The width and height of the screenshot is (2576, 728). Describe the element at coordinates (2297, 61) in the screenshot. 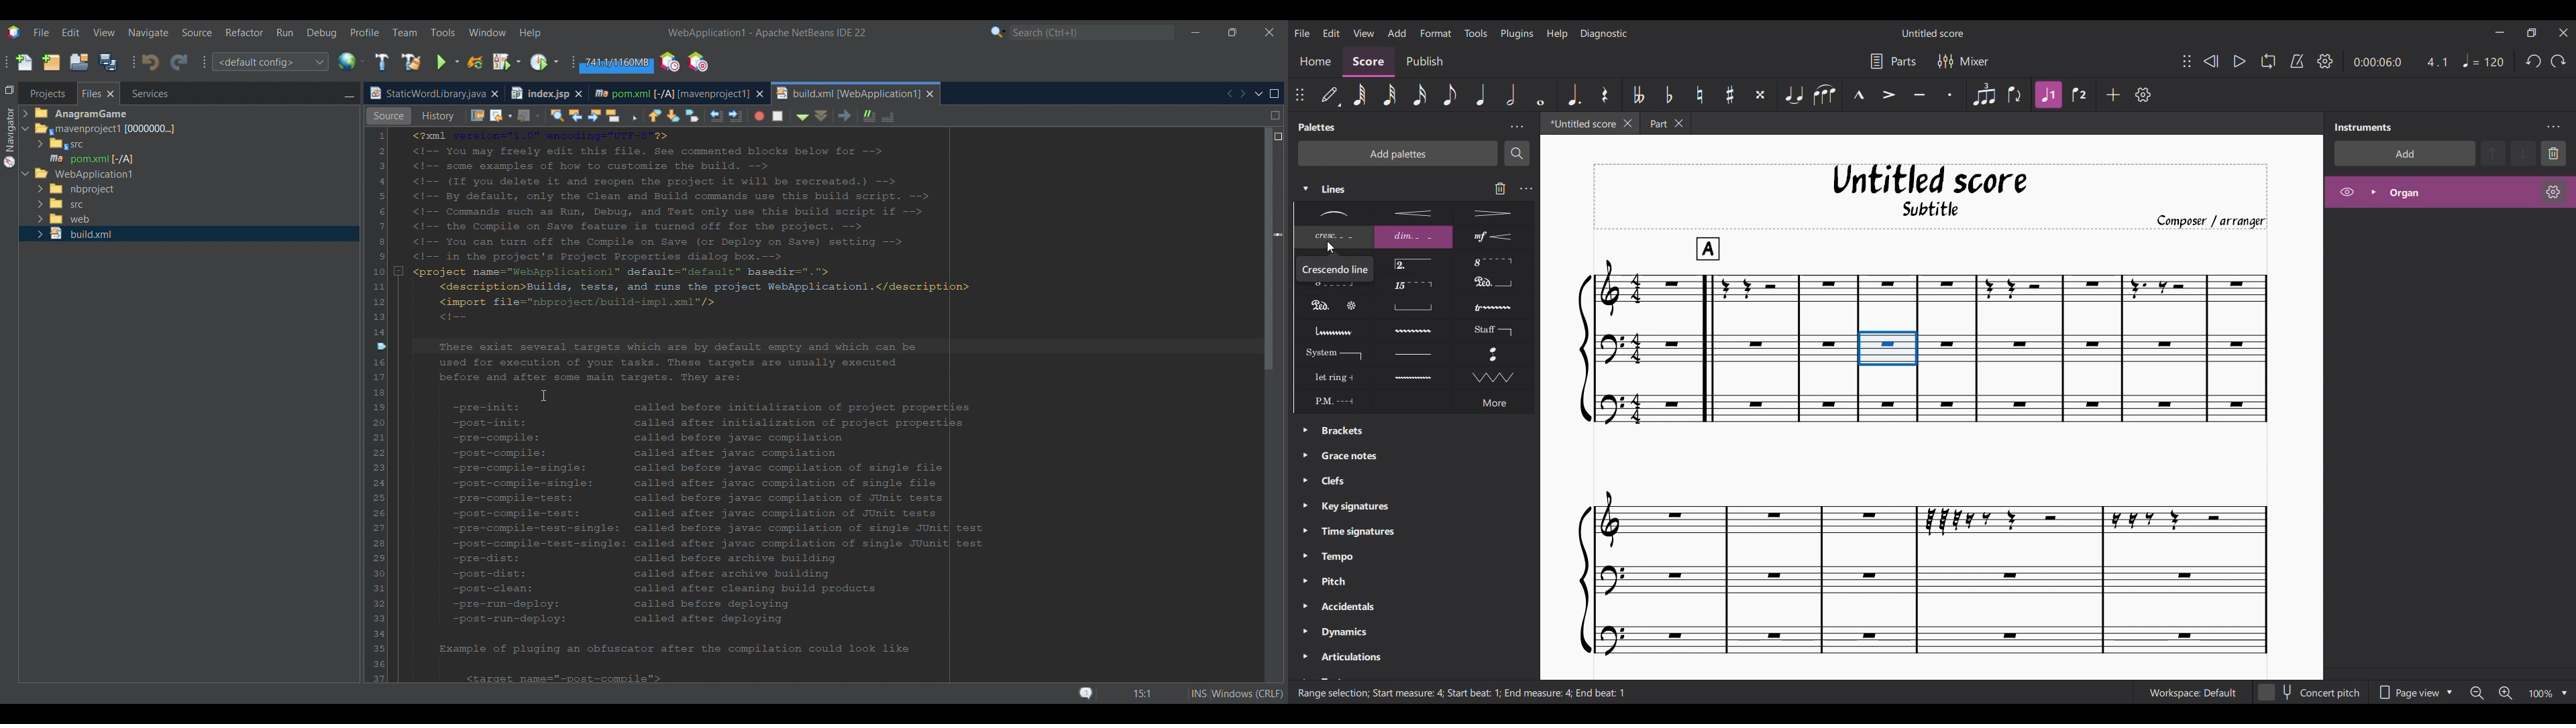

I see `Metronome` at that location.